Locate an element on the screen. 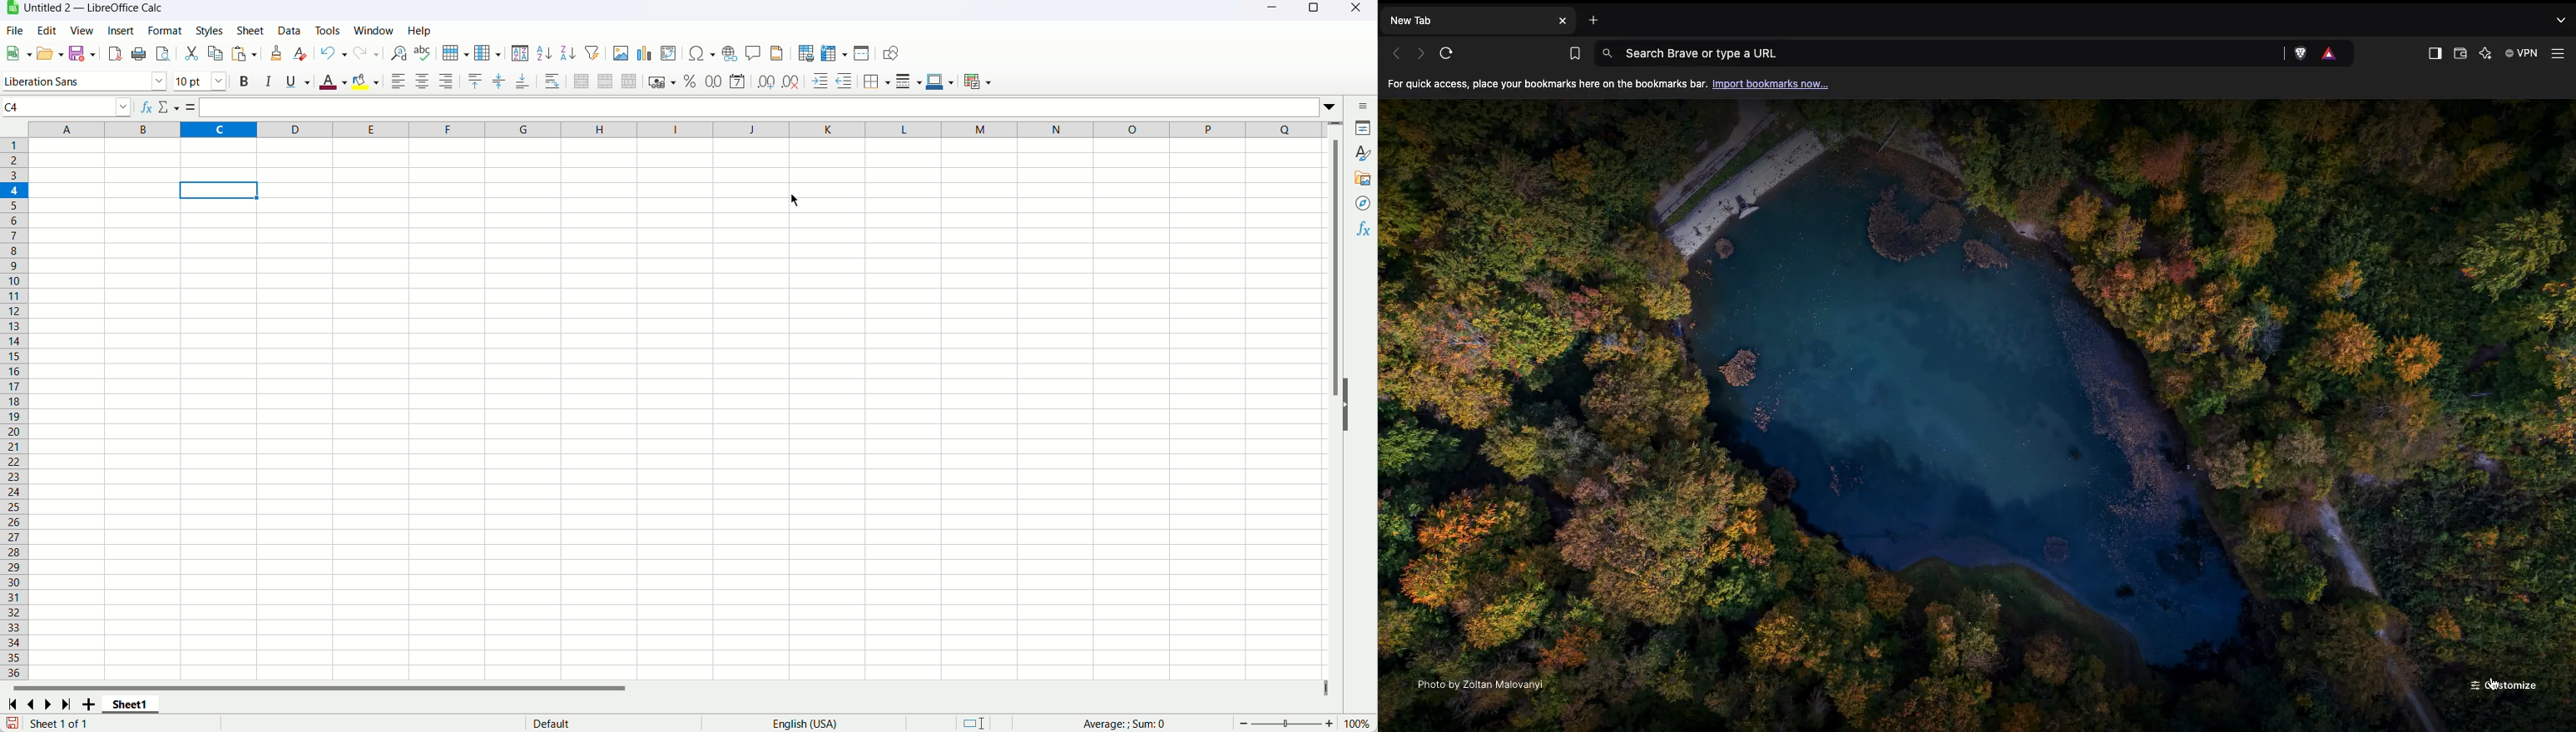 This screenshot has height=756, width=2576. Navigator is located at coordinates (1365, 205).